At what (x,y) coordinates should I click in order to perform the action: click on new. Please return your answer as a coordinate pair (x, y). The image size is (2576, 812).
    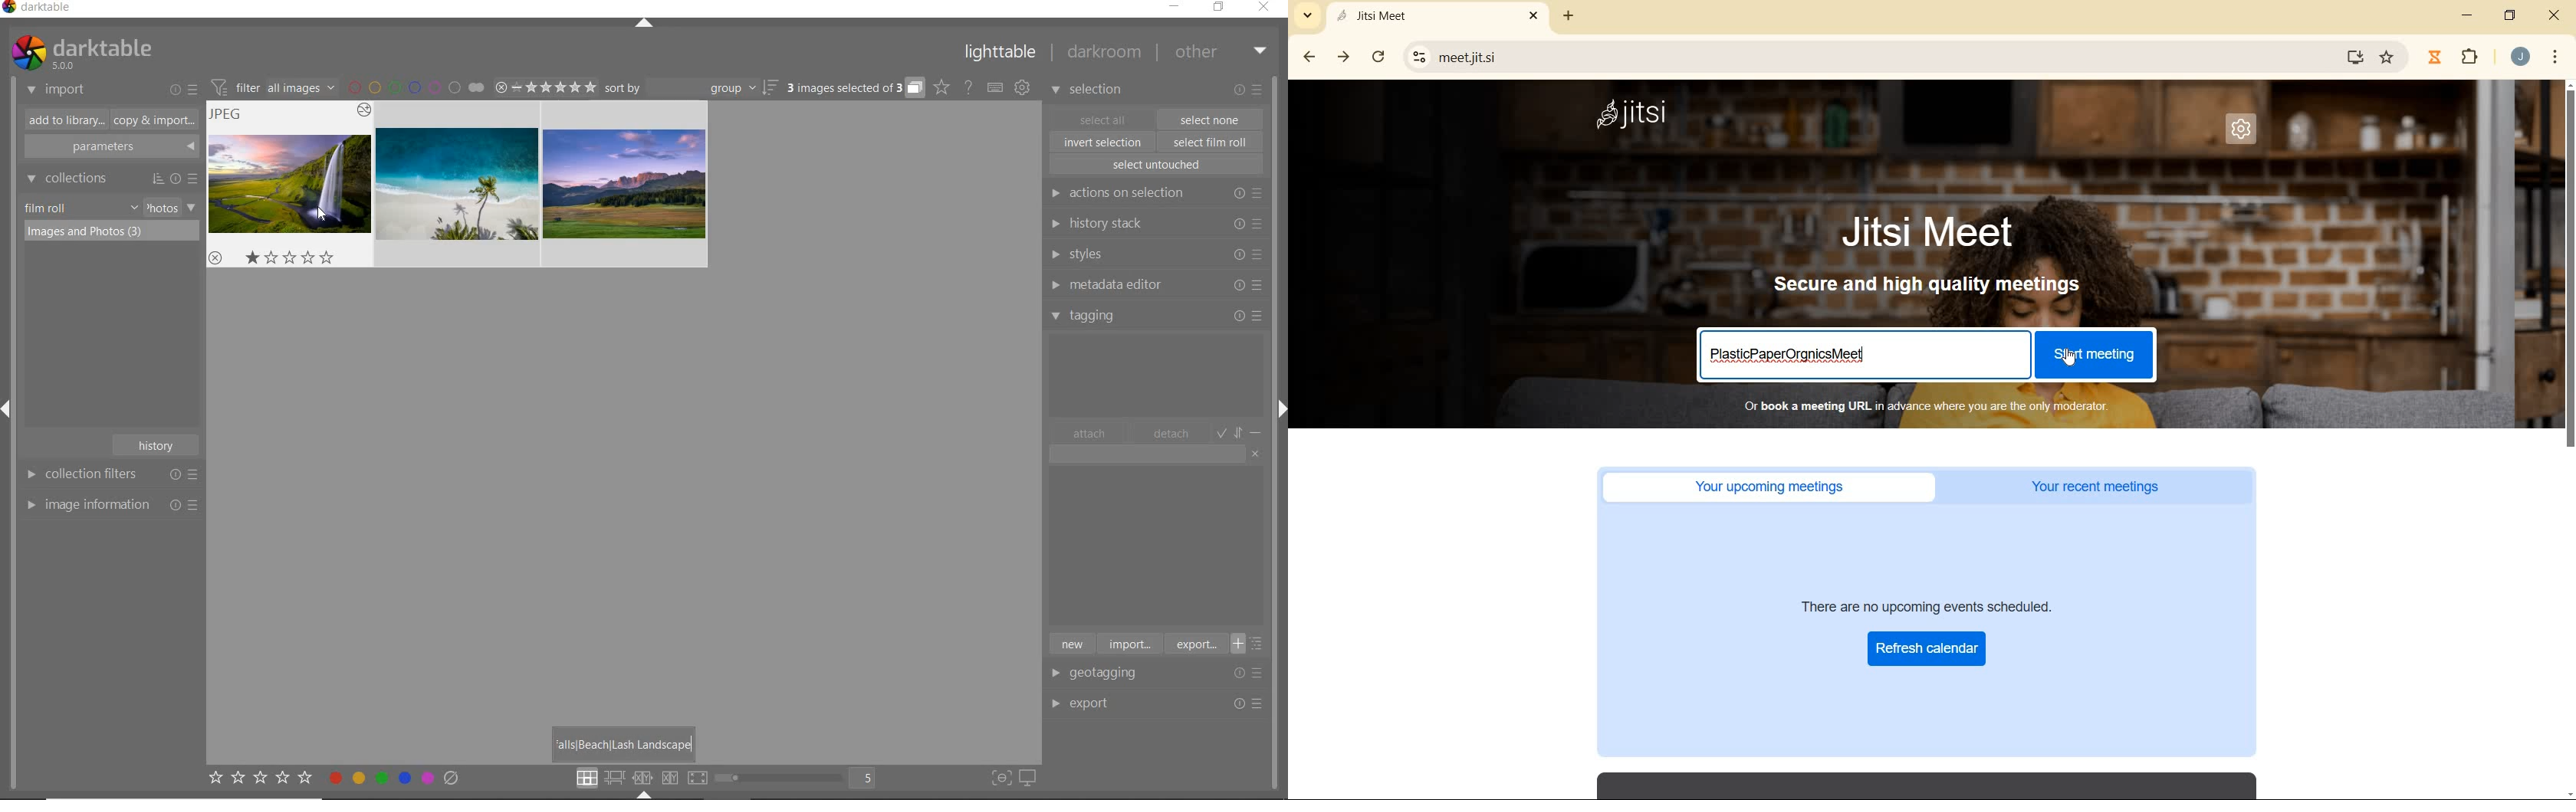
    Looking at the image, I should click on (1071, 643).